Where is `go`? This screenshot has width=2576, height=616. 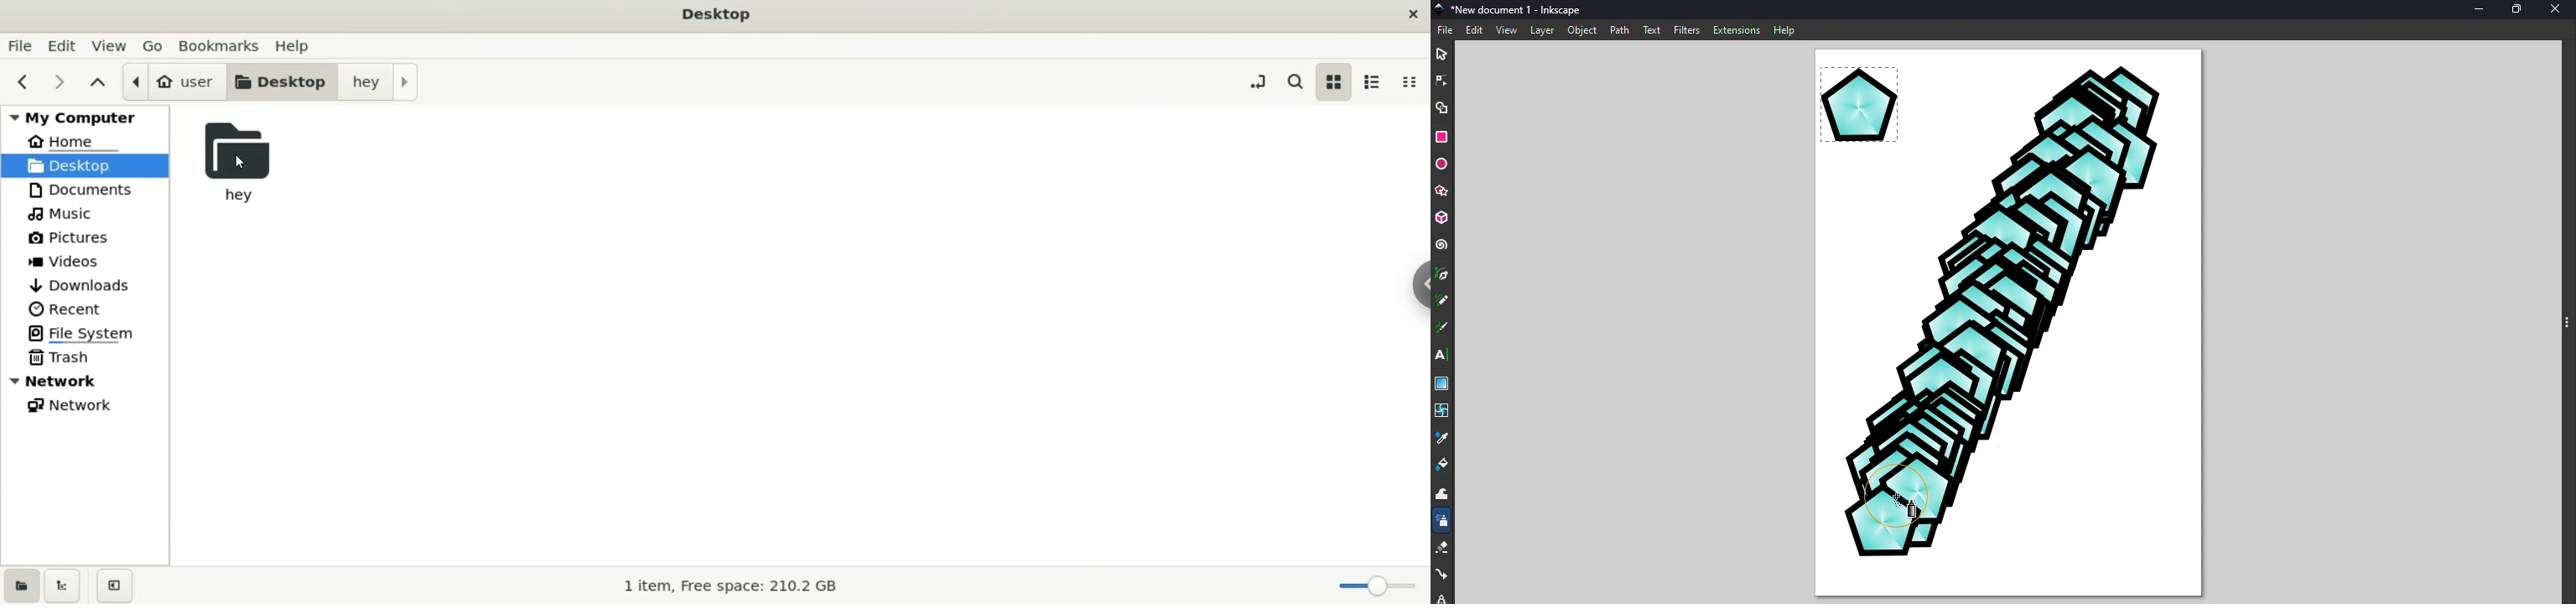
go is located at coordinates (154, 47).